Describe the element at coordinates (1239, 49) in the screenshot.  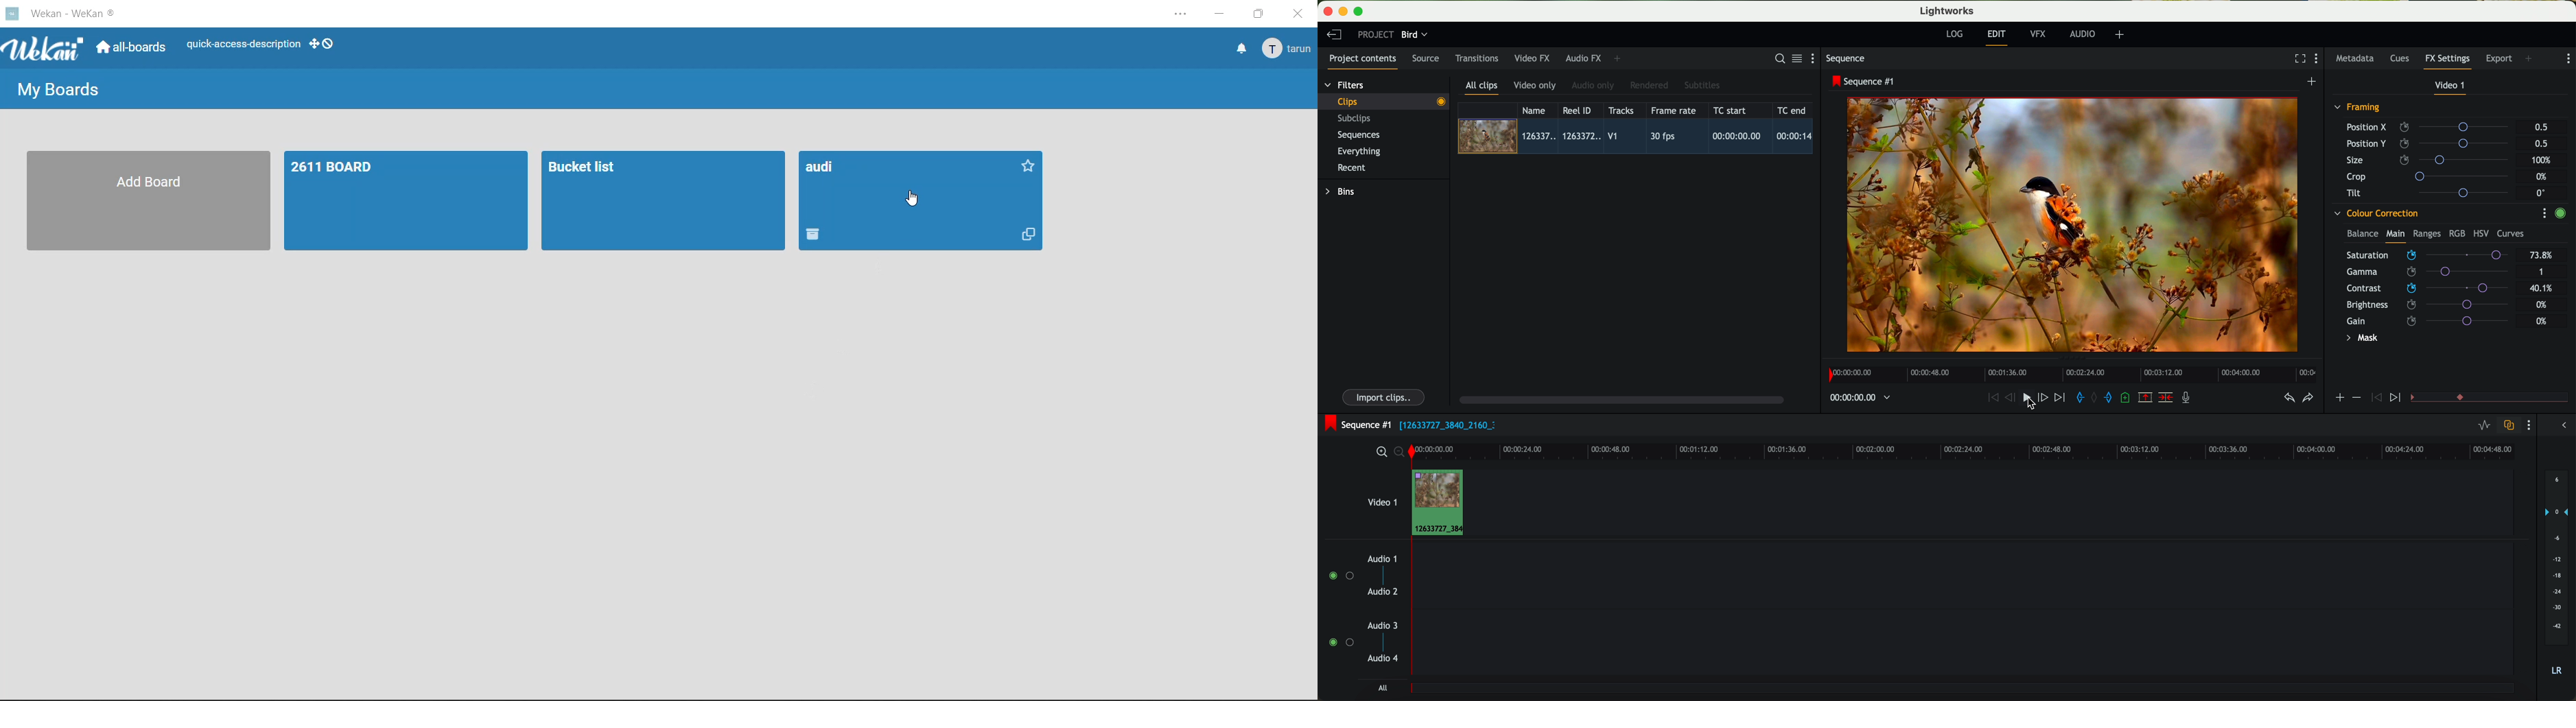
I see ` notifications` at that location.